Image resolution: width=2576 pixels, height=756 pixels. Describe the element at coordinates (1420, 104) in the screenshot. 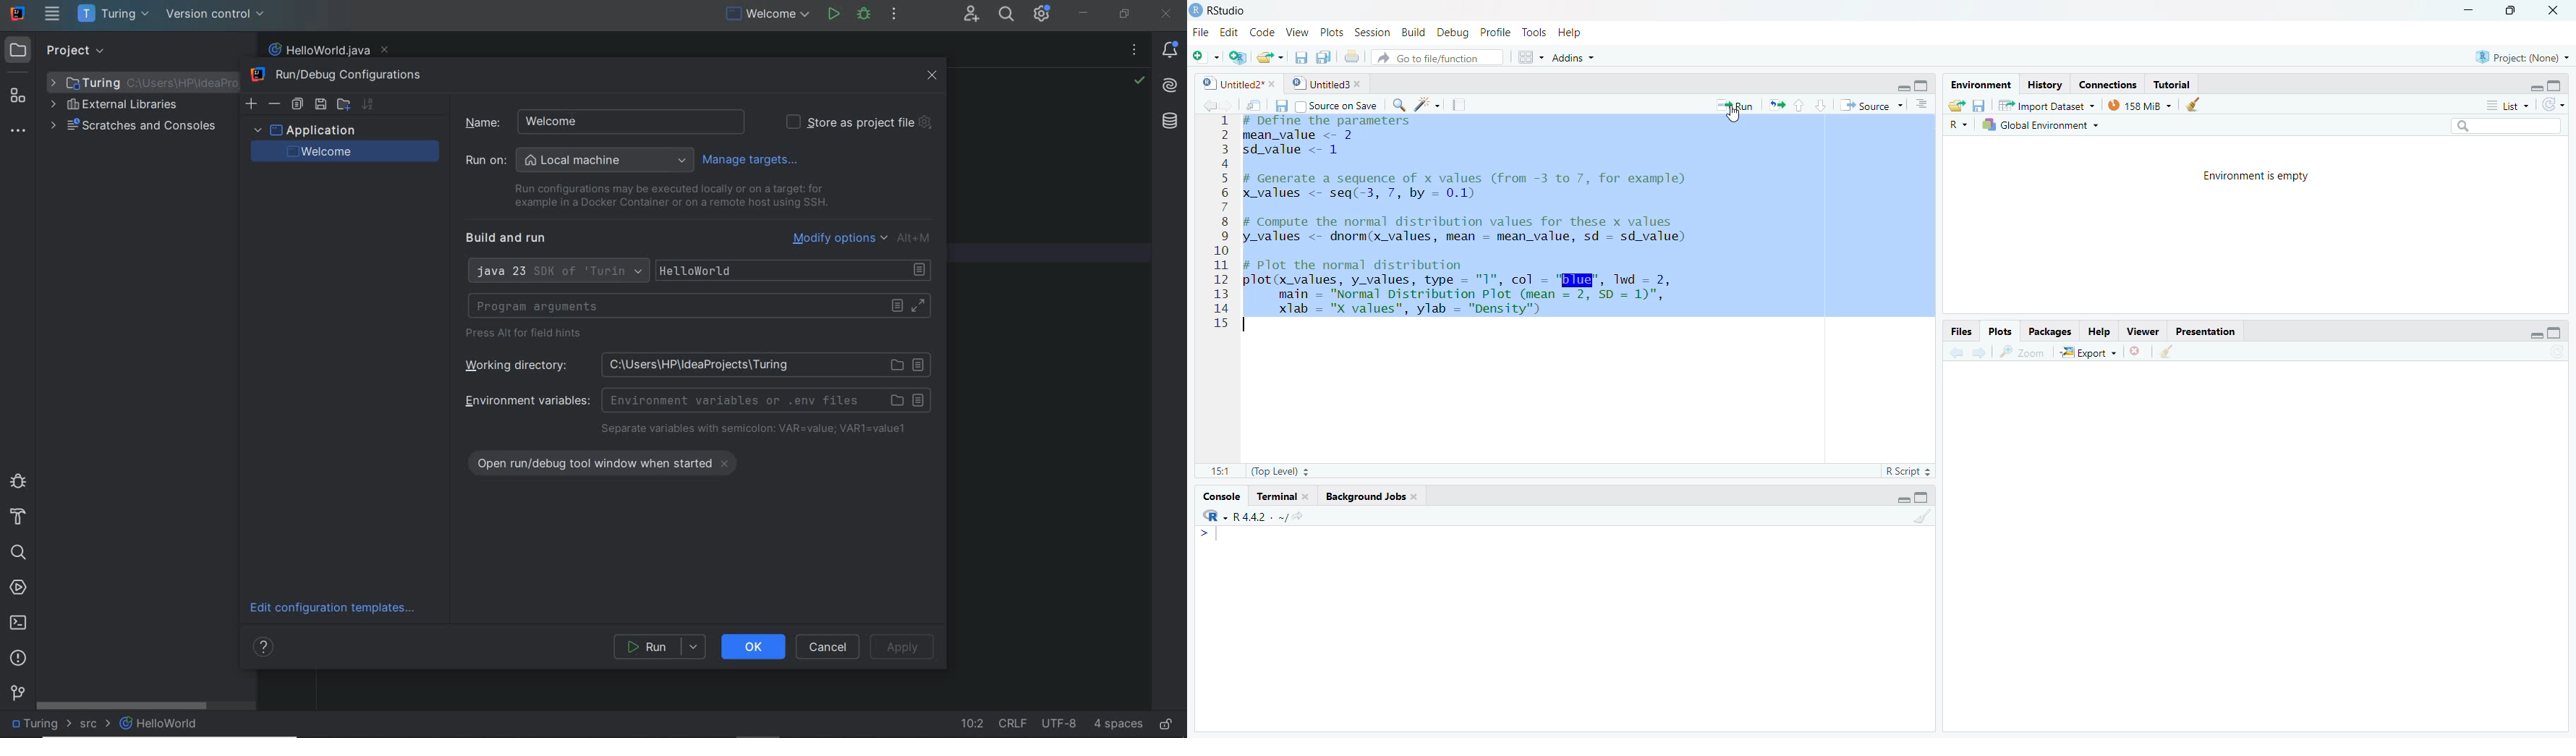

I see `code block` at that location.